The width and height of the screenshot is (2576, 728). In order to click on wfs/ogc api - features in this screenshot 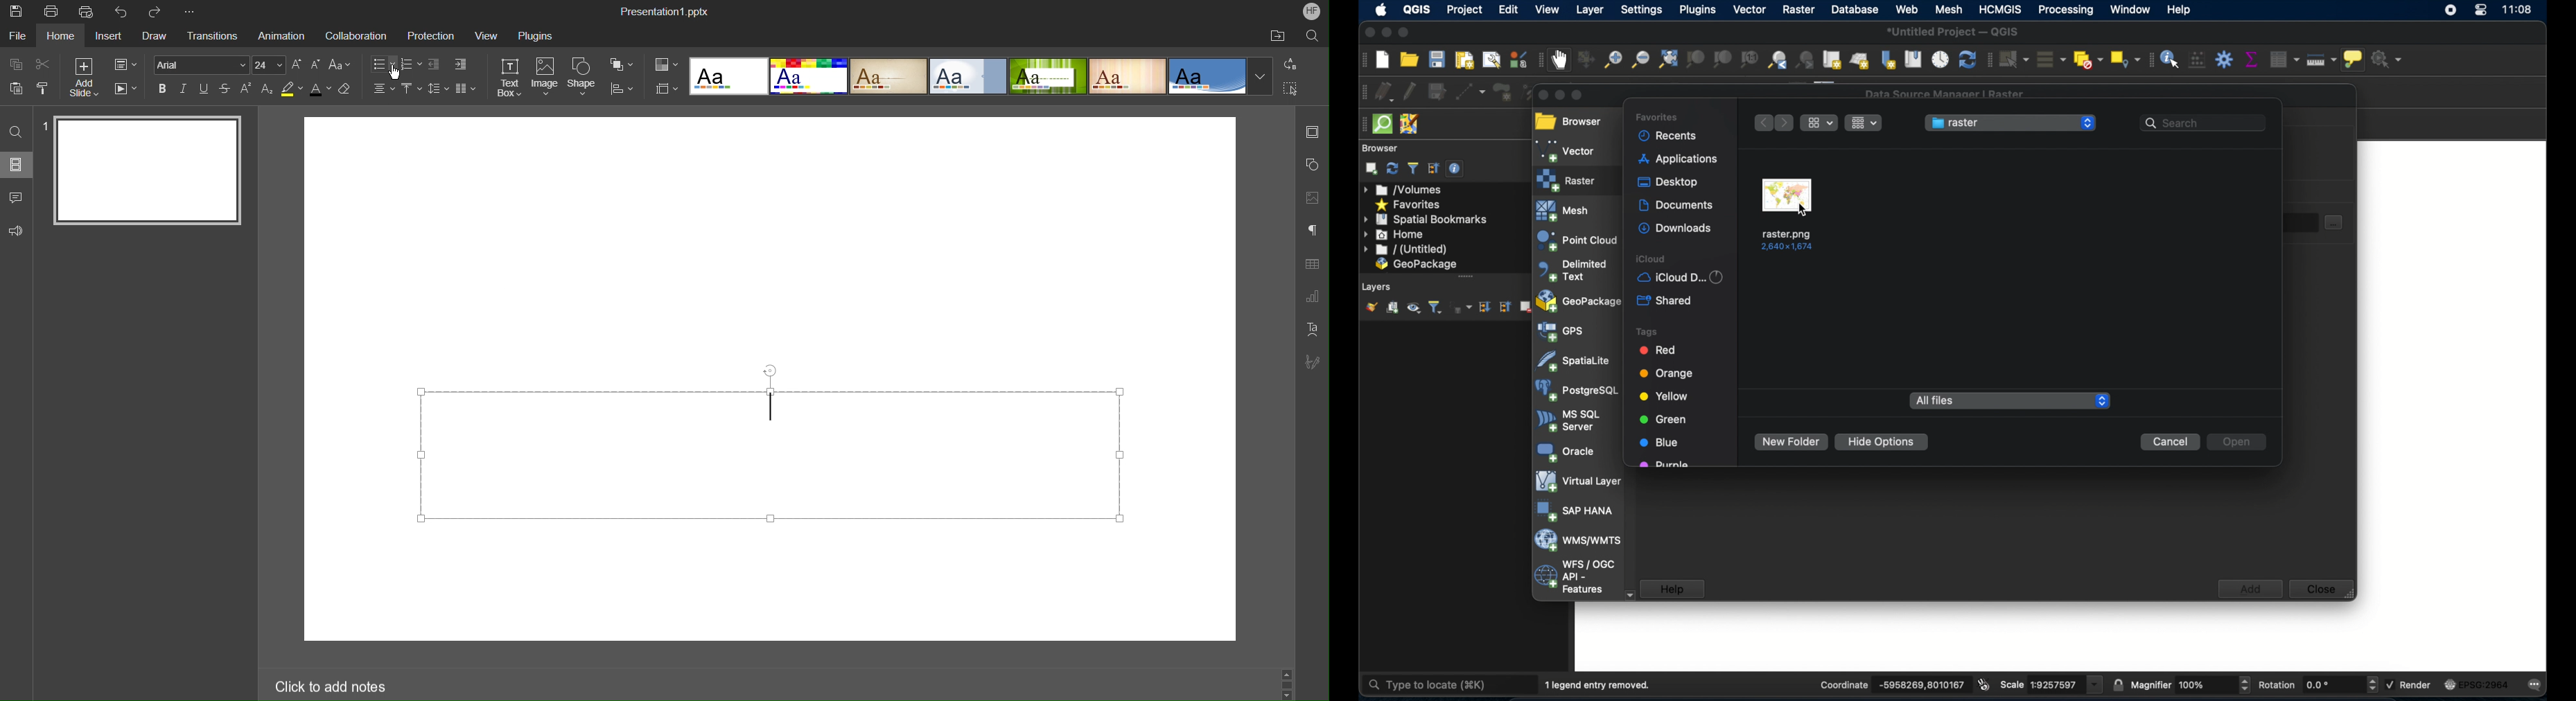, I will do `click(1574, 578)`.